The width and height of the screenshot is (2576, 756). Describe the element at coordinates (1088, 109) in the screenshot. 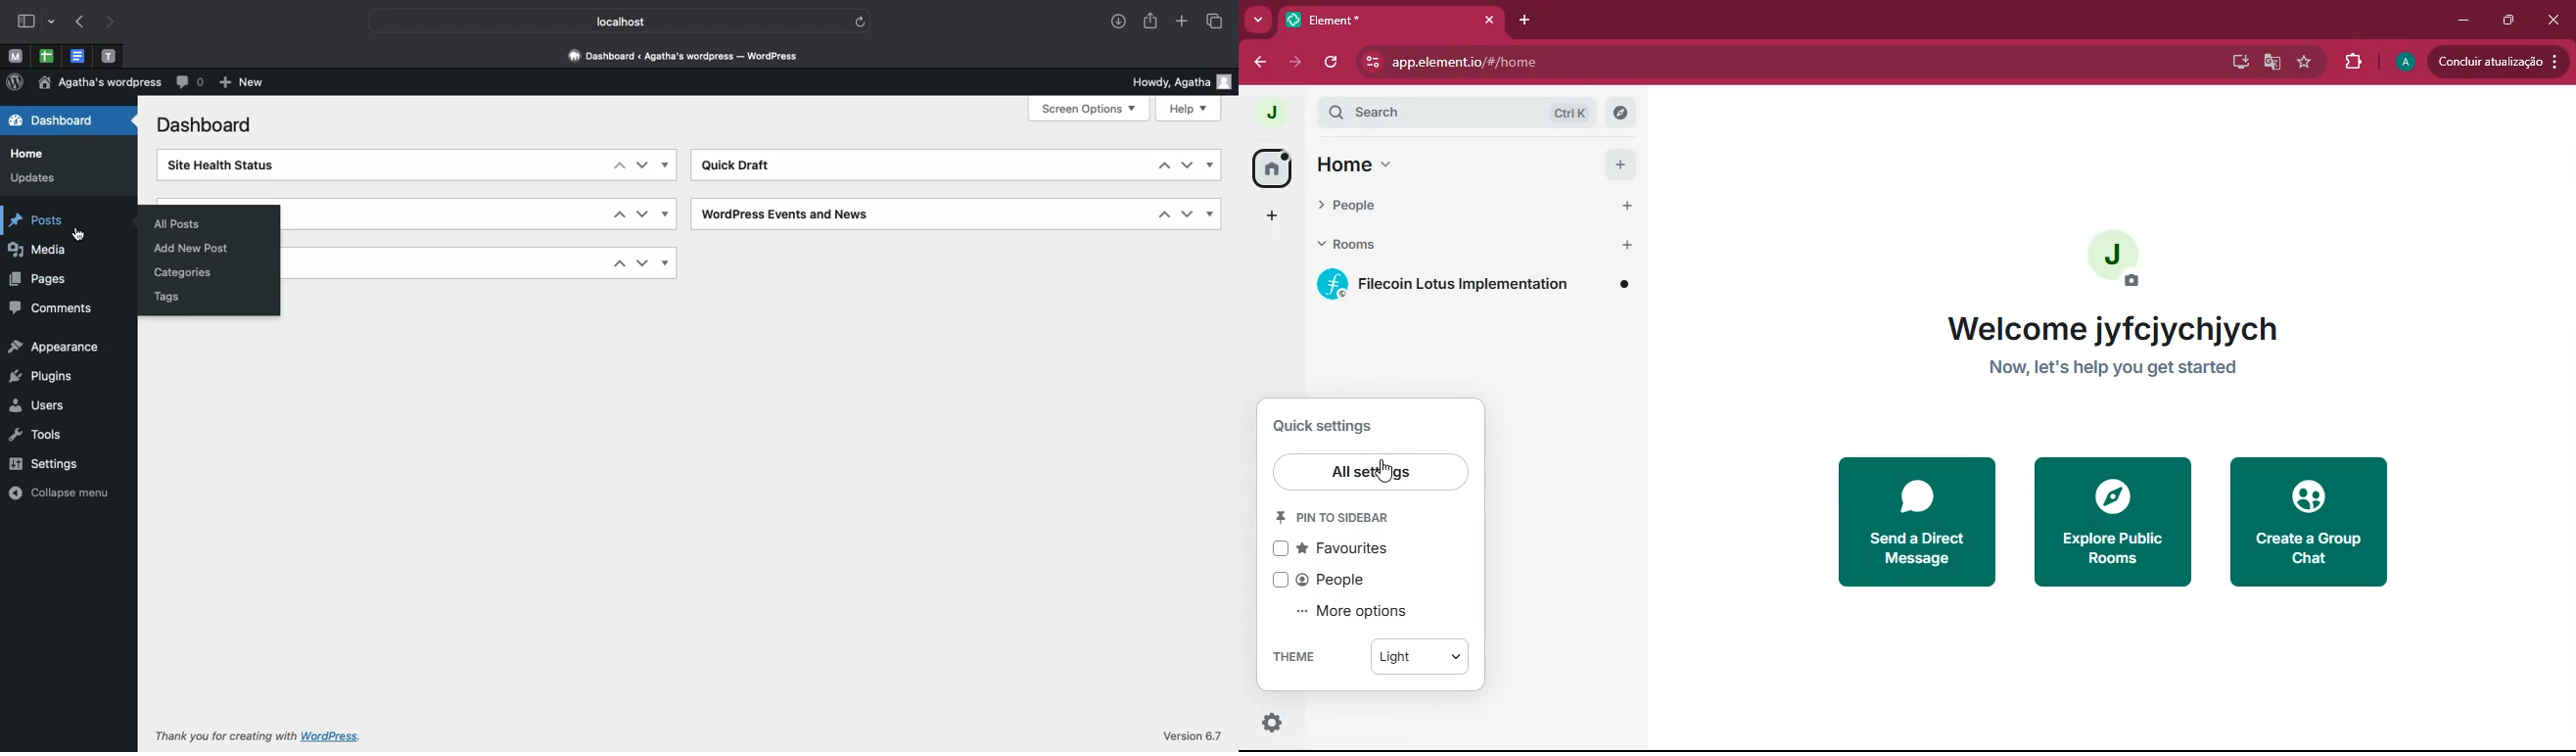

I see `Screen options` at that location.